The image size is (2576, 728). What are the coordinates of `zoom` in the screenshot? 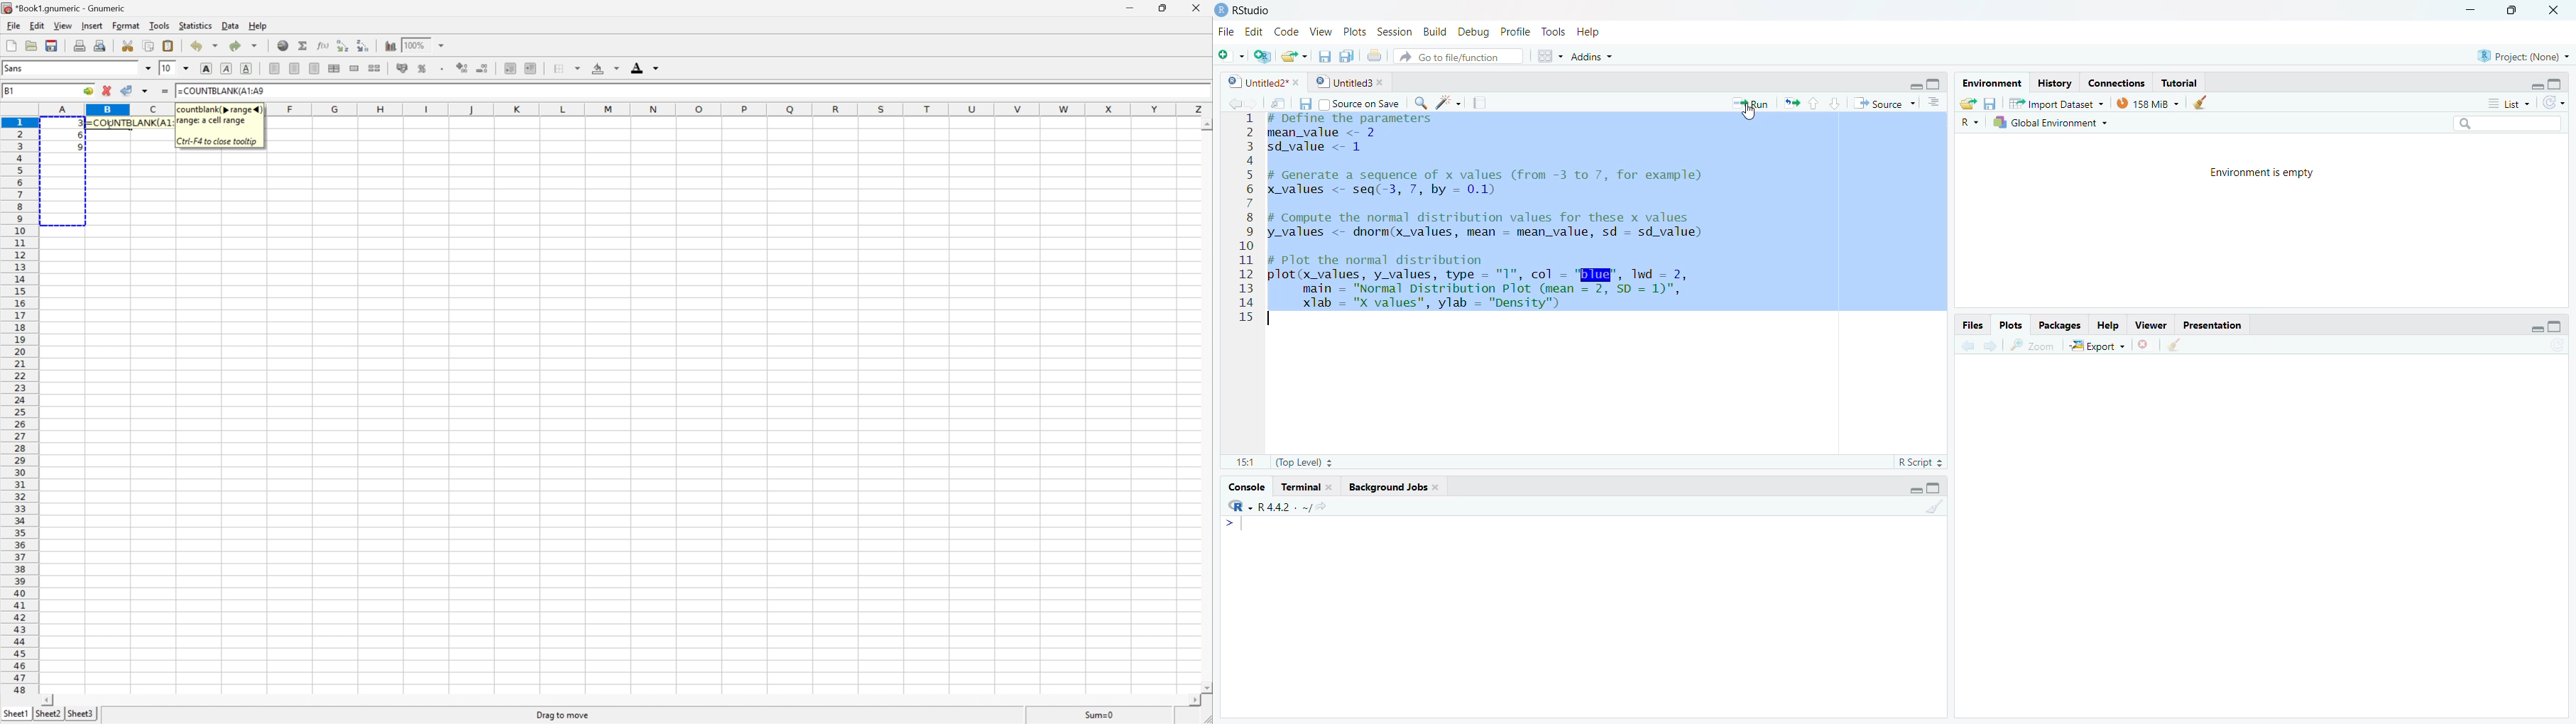 It's located at (2037, 343).